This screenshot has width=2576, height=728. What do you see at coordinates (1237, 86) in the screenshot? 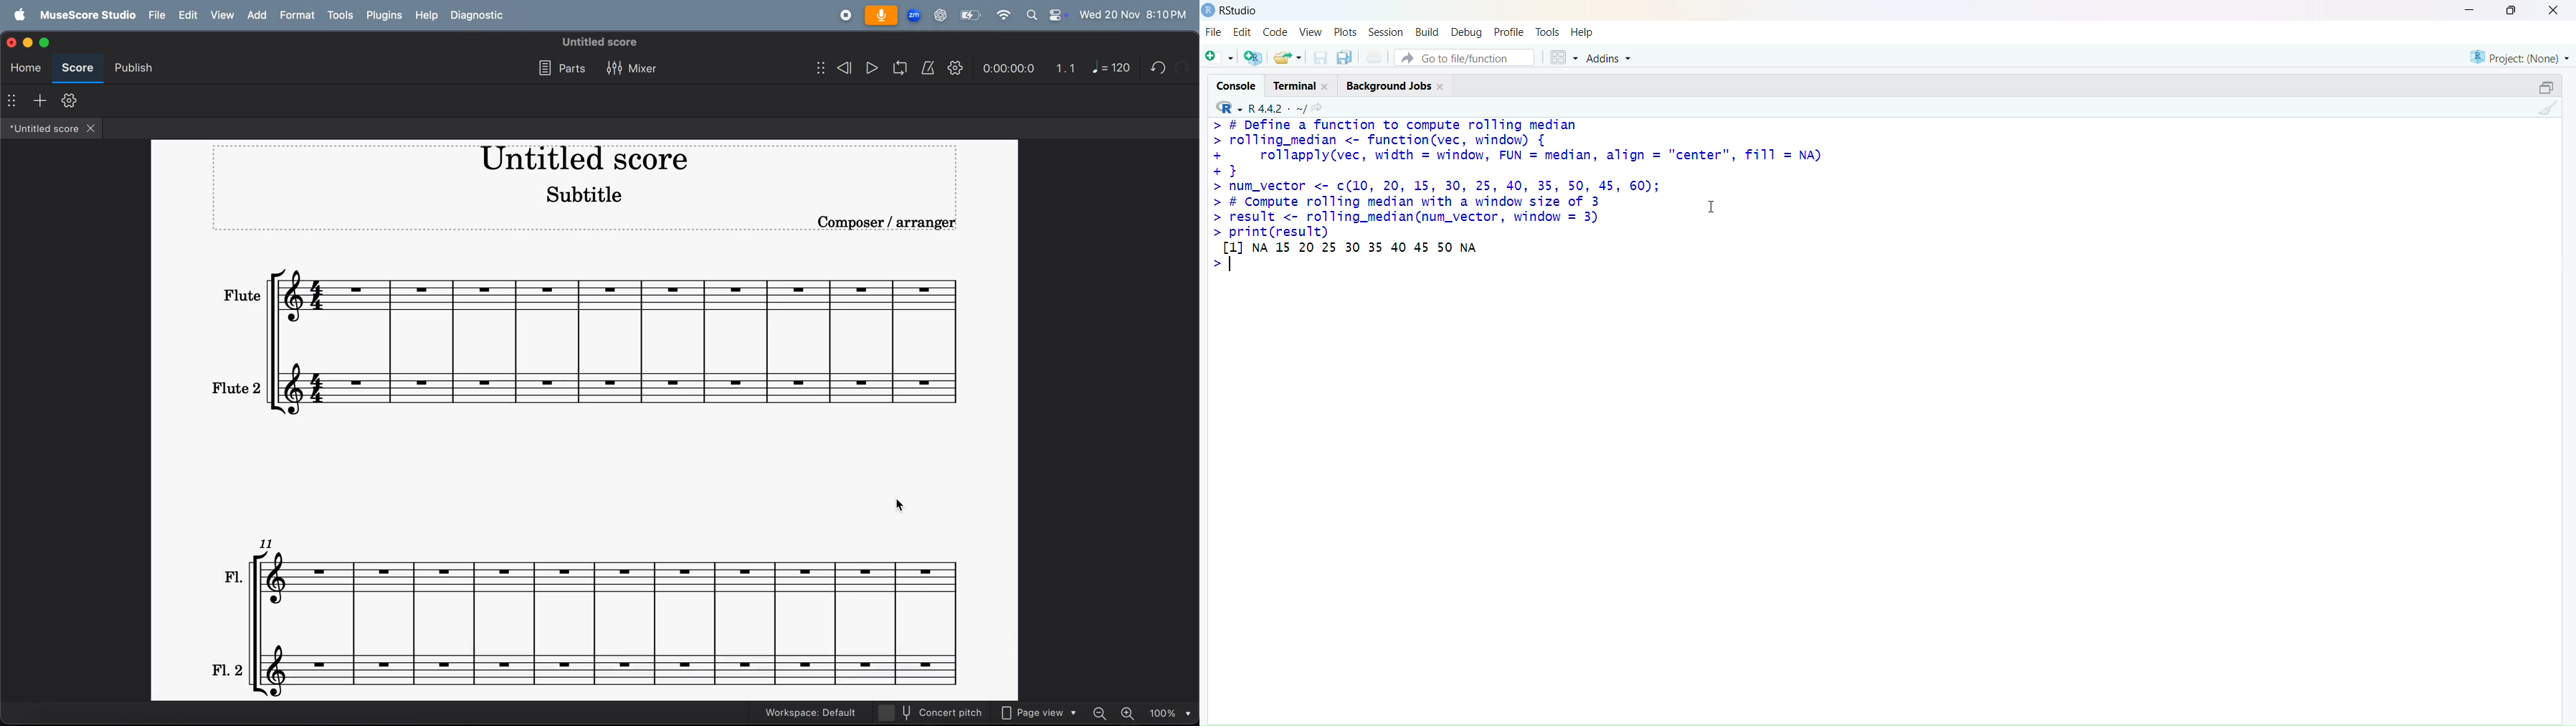
I see `console` at bounding box center [1237, 86].